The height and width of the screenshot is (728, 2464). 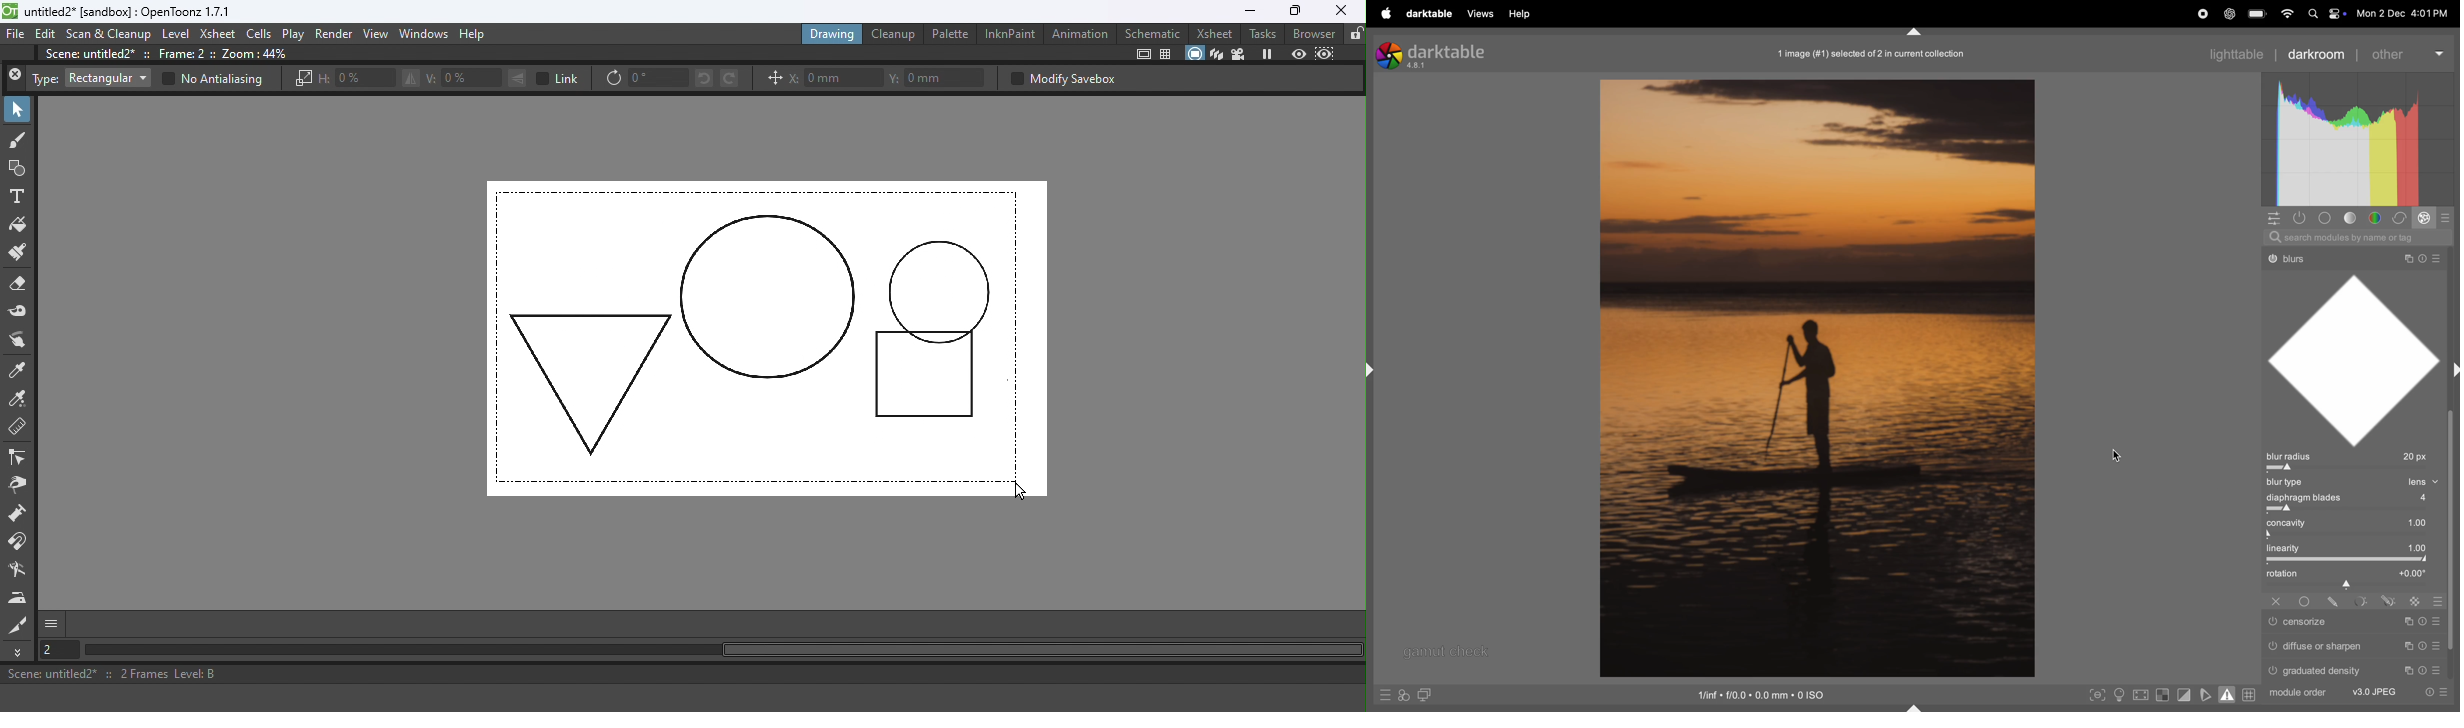 I want to click on Fill tool, so click(x=19, y=225).